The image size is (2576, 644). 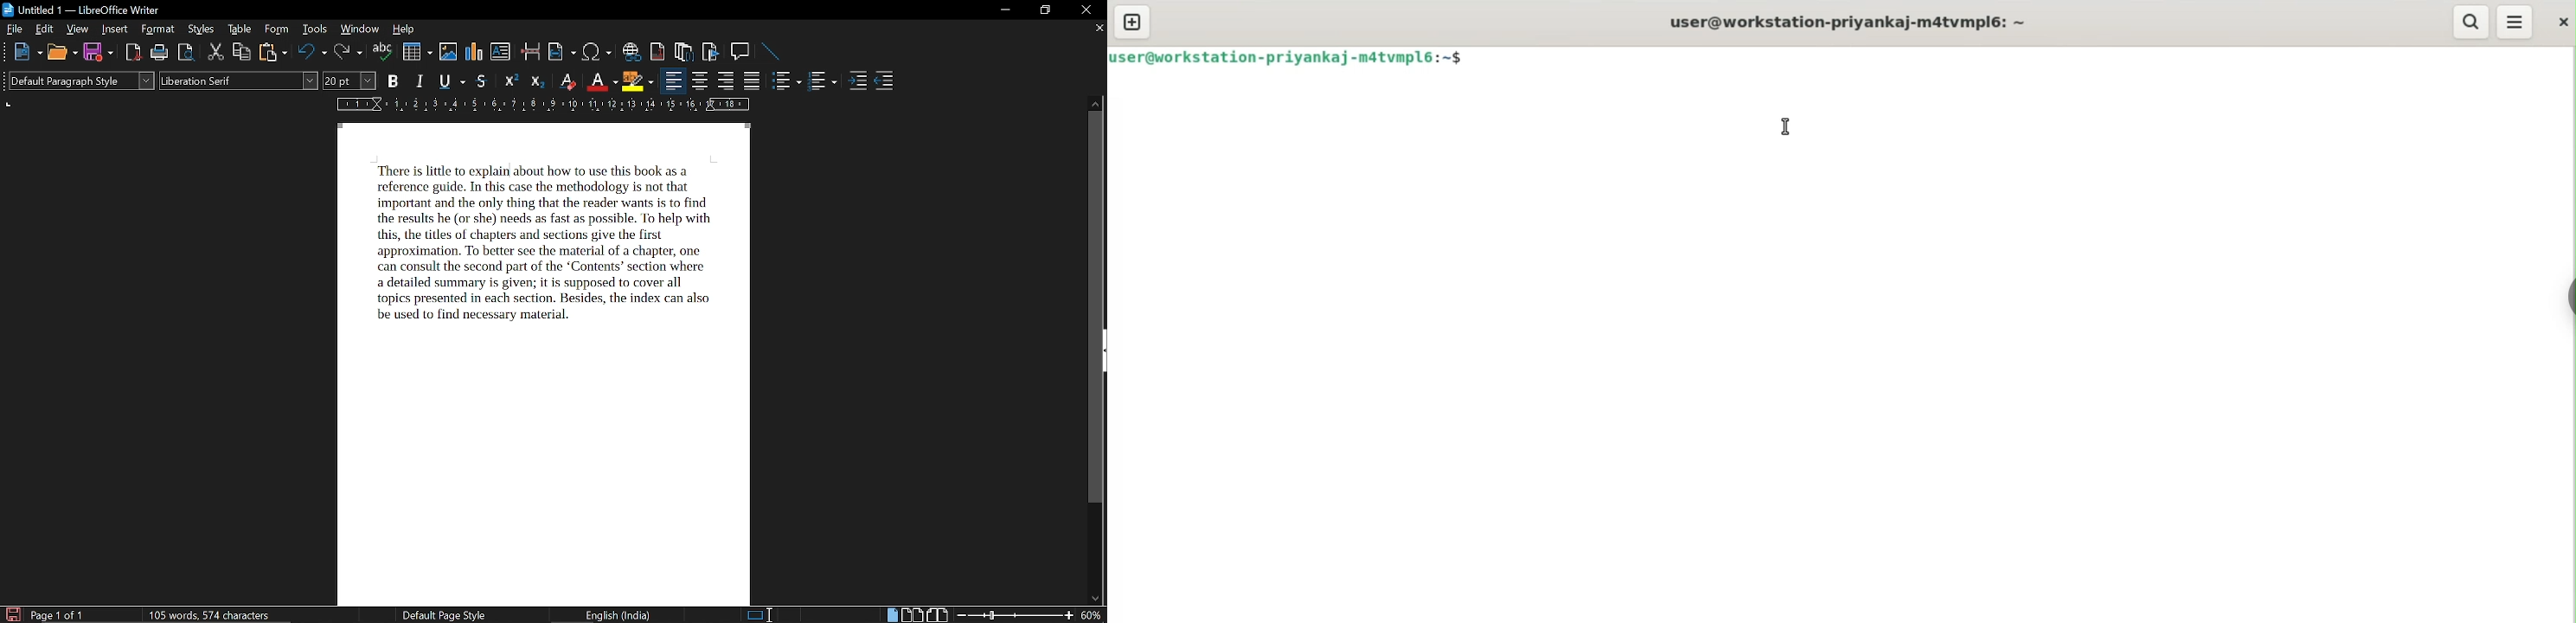 I want to click on change zoom, so click(x=1016, y=614).